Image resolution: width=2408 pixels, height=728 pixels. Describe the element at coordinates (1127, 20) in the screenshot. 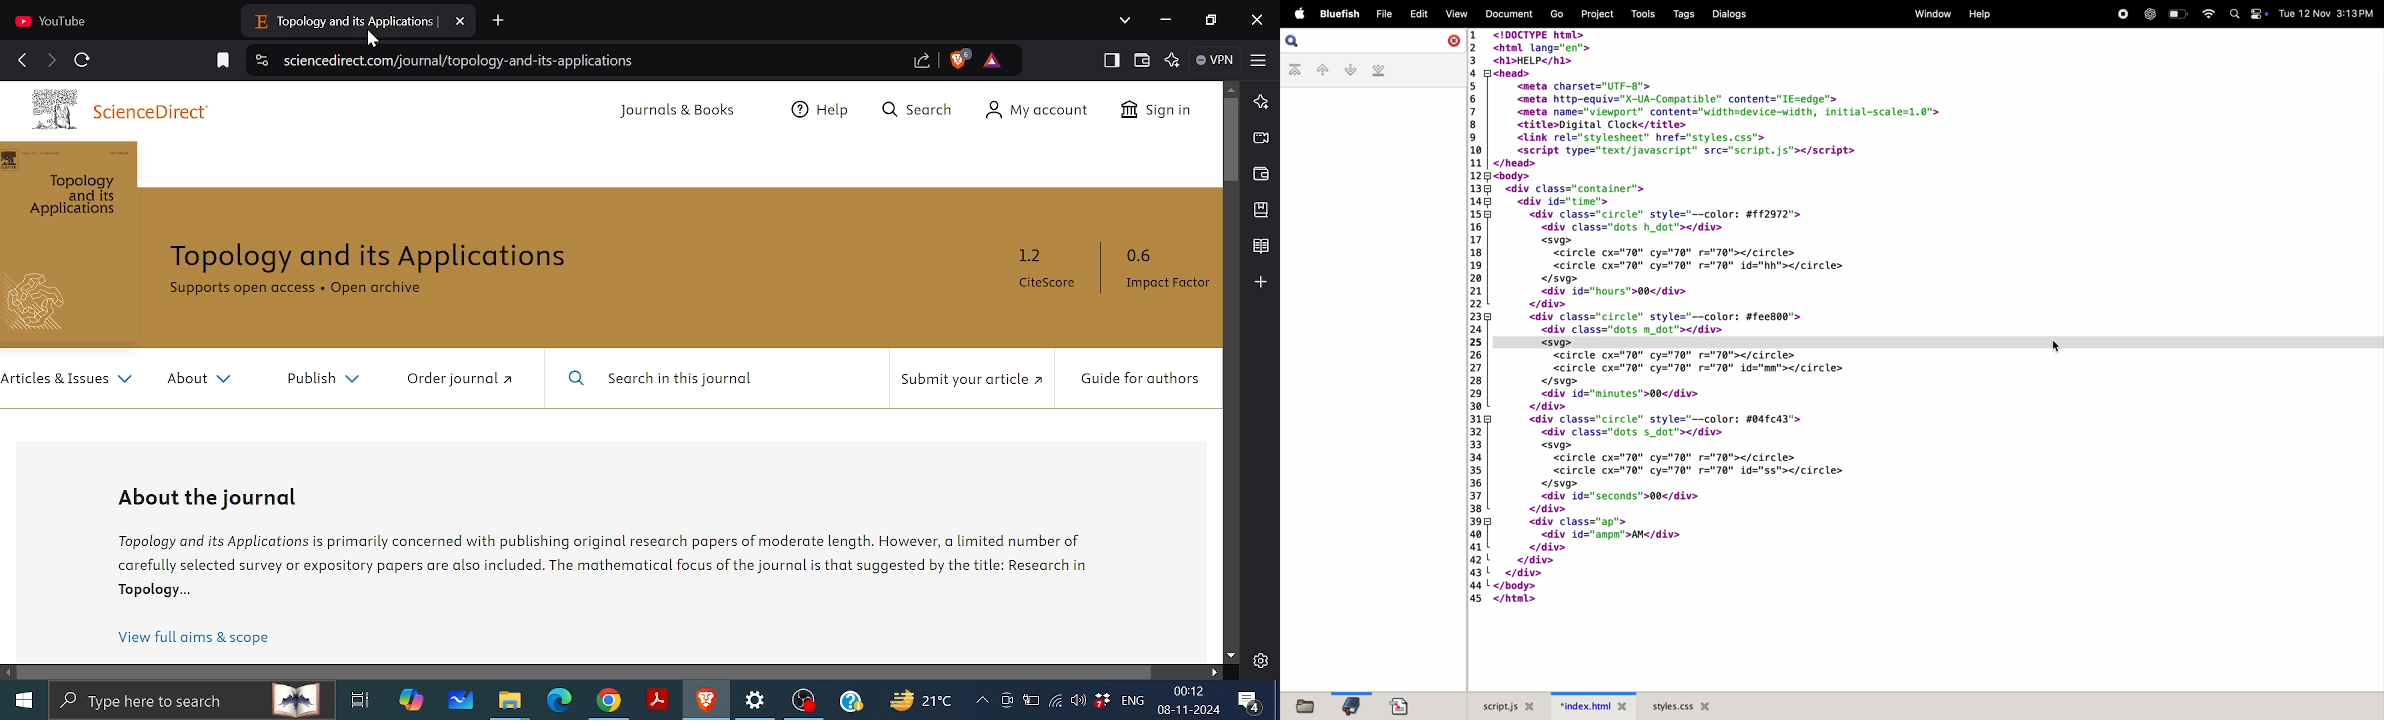

I see `Search tabs` at that location.